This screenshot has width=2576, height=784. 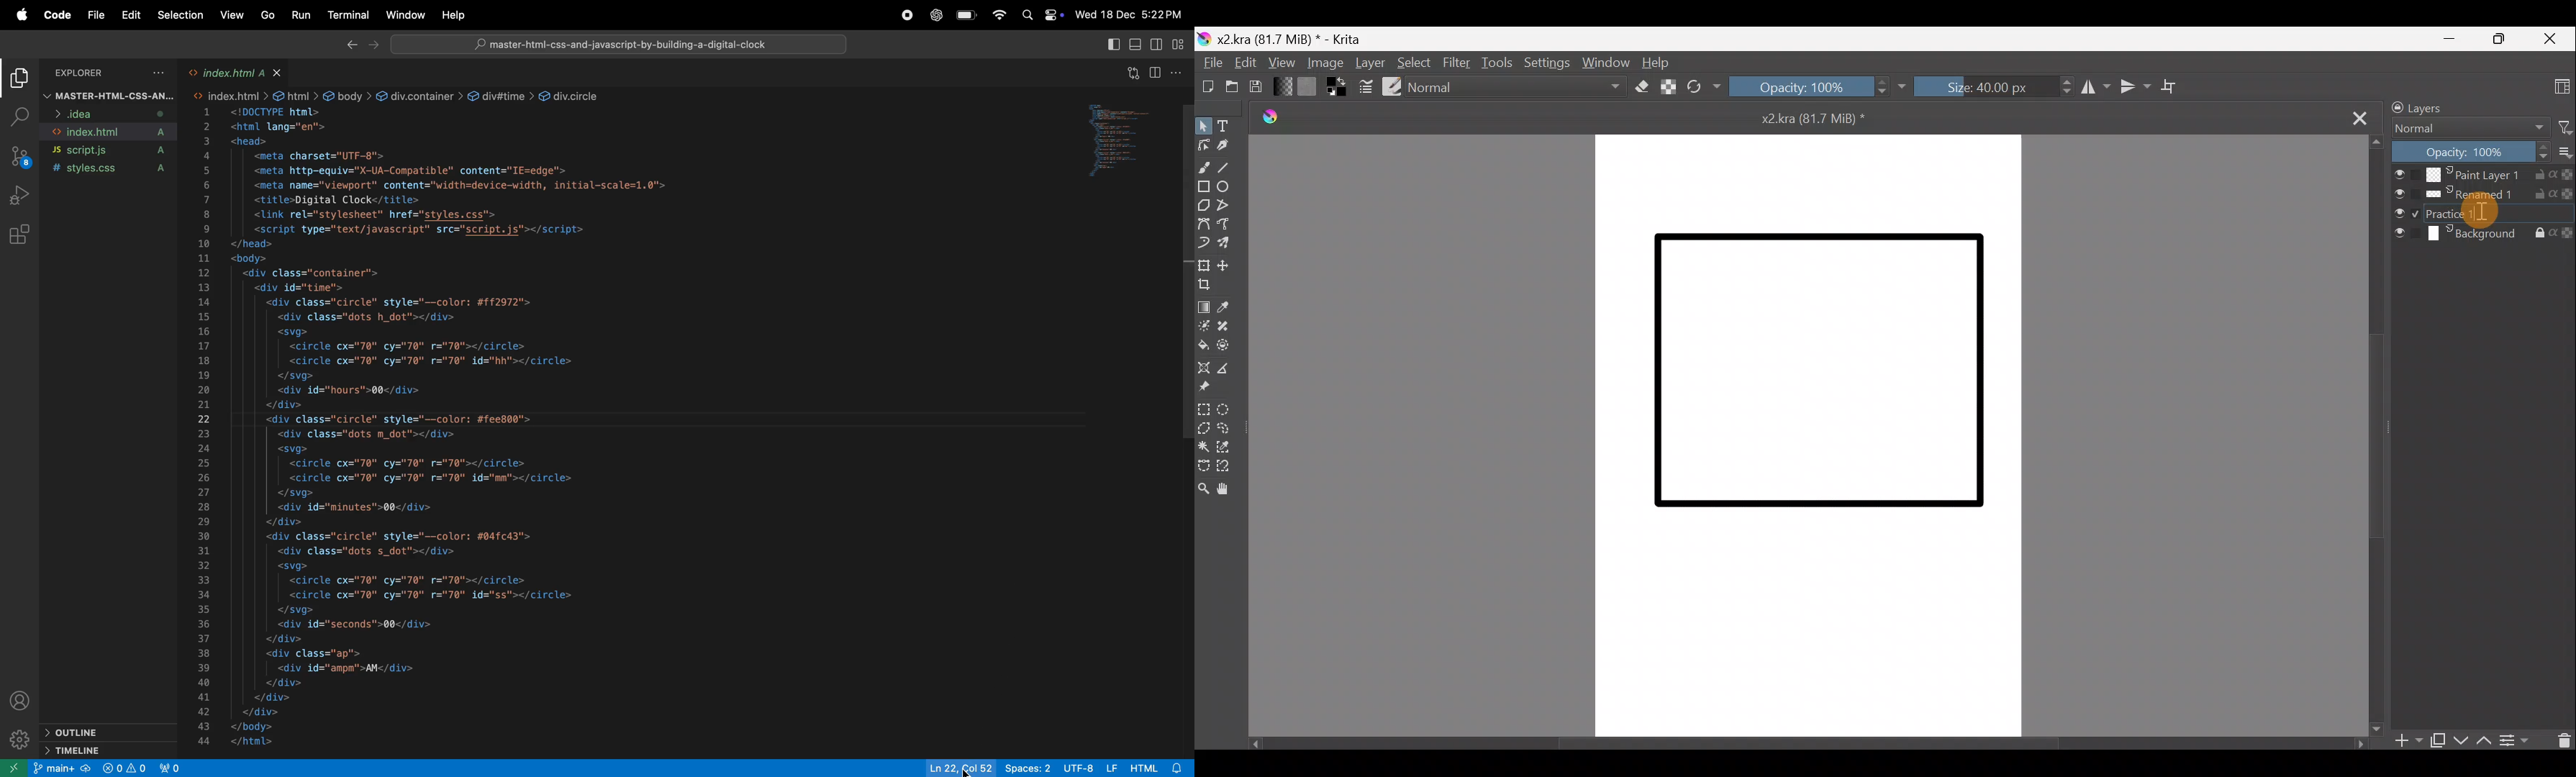 What do you see at coordinates (110, 732) in the screenshot?
I see `outline` at bounding box center [110, 732].